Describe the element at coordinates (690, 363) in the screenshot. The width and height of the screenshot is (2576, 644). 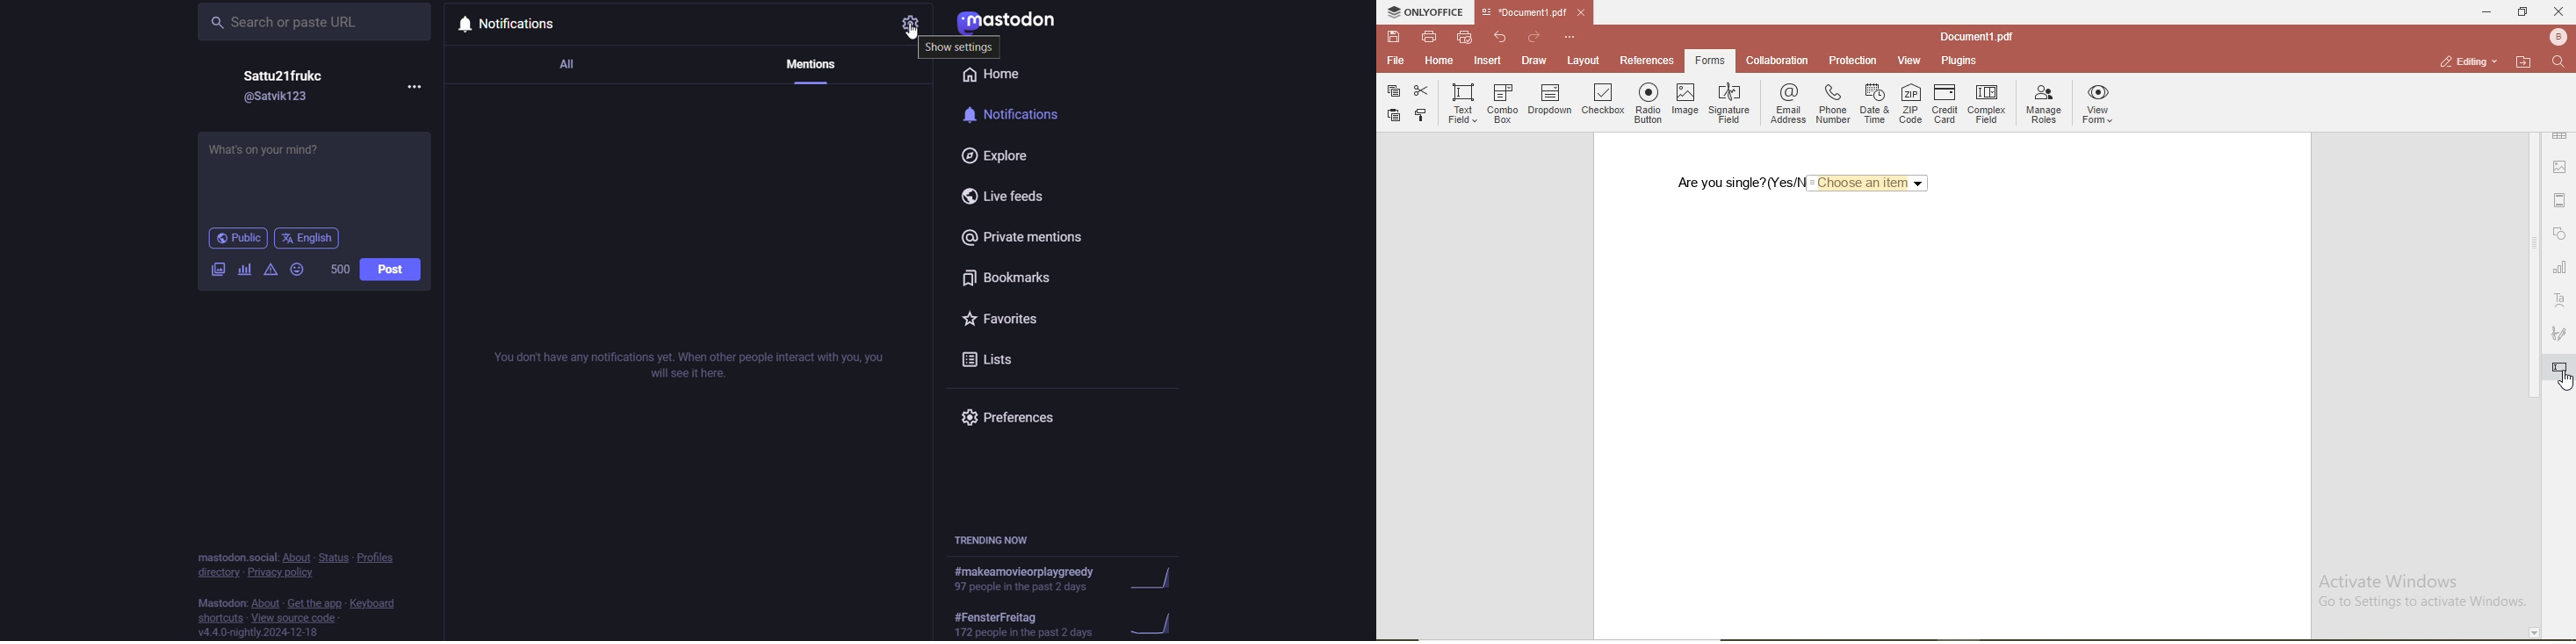
I see `You don't have any notifications yet. When other people interact with you, you will see it here.` at that location.